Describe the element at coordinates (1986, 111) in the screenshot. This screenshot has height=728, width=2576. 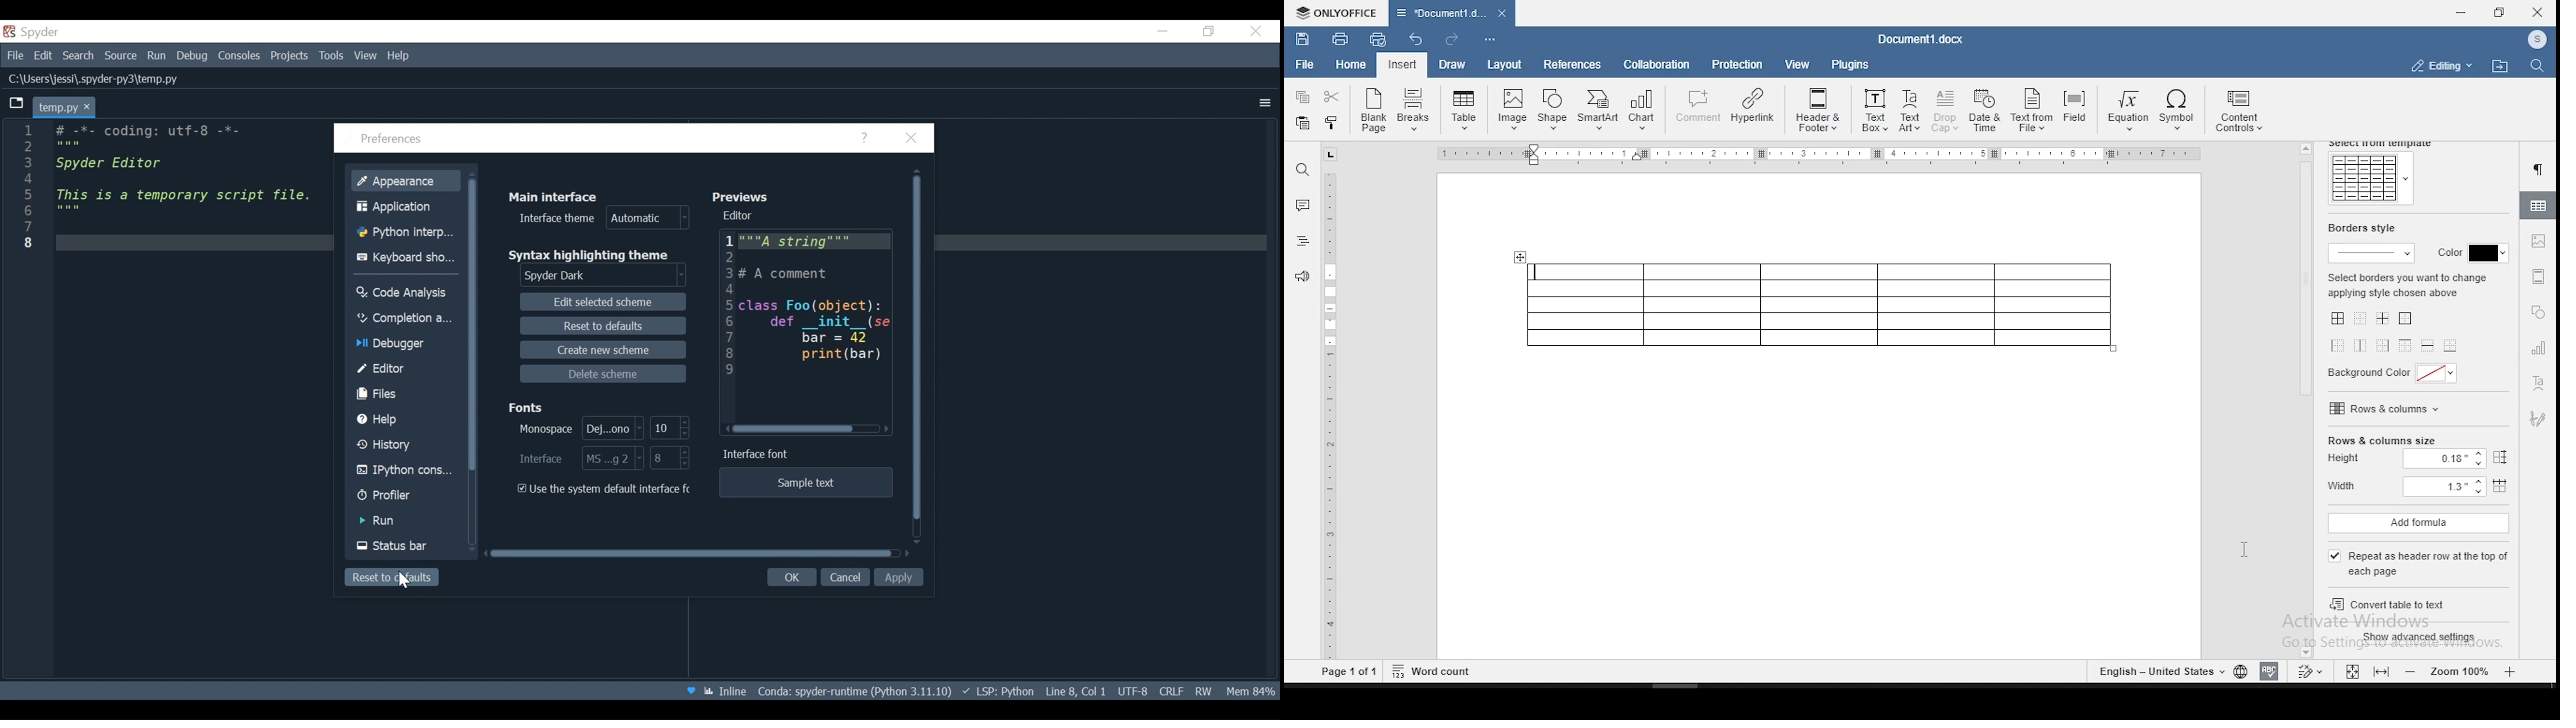
I see `Date & Time` at that location.